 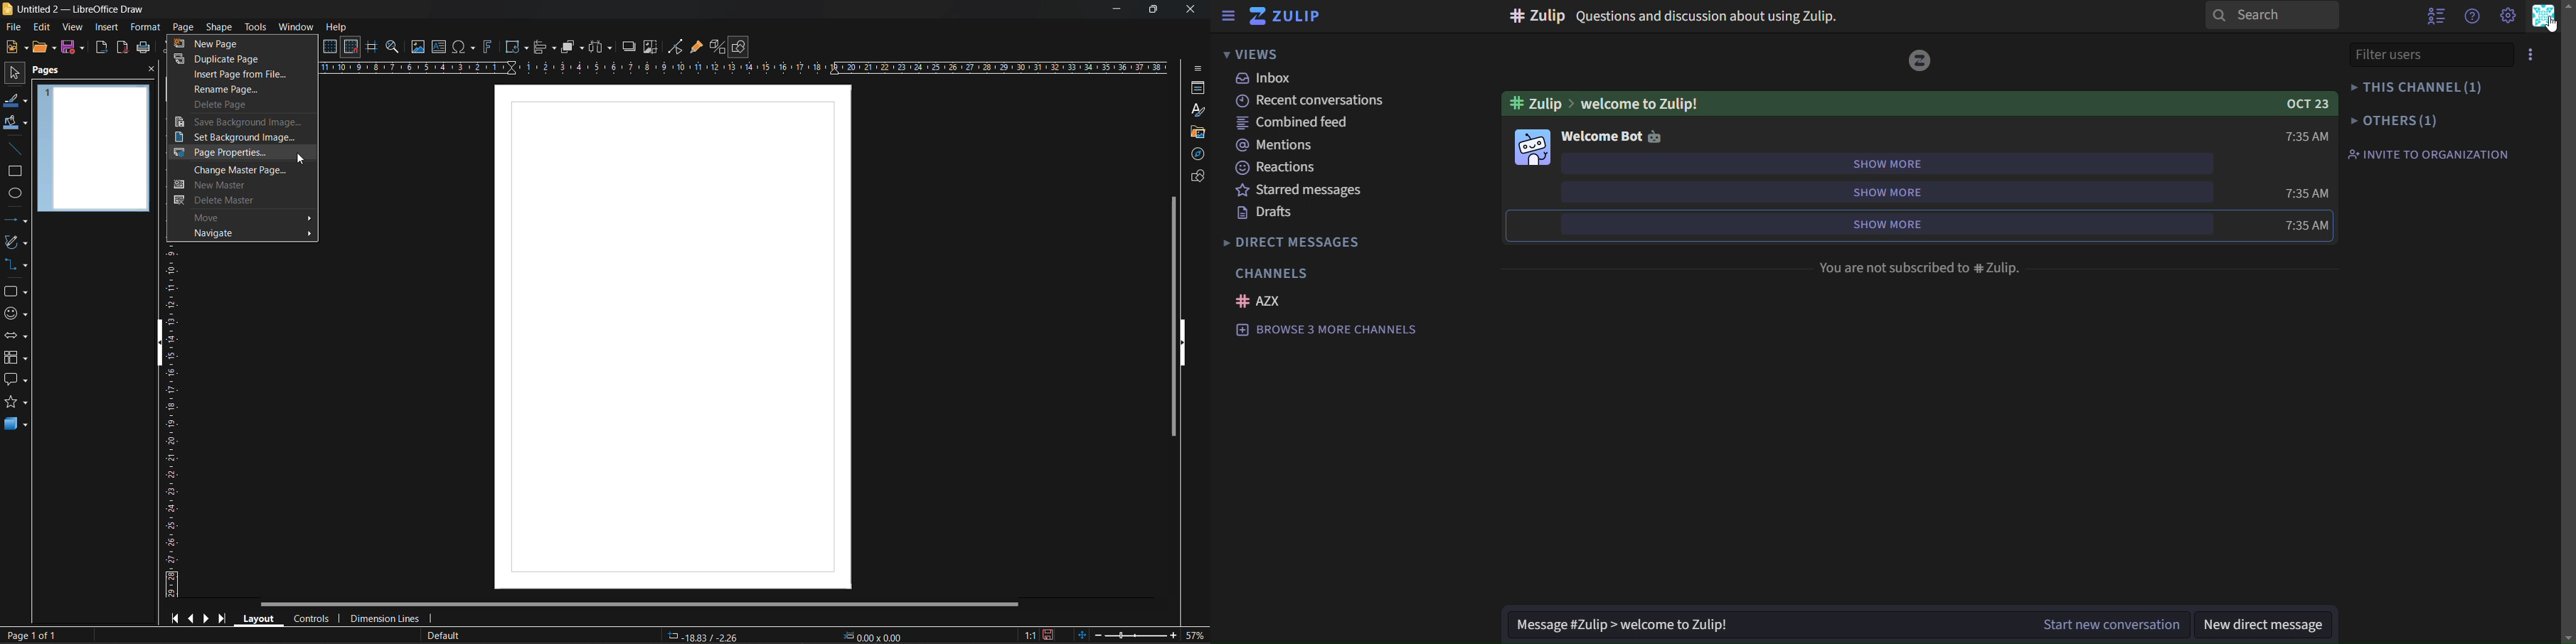 I want to click on page preview, so click(x=93, y=150).